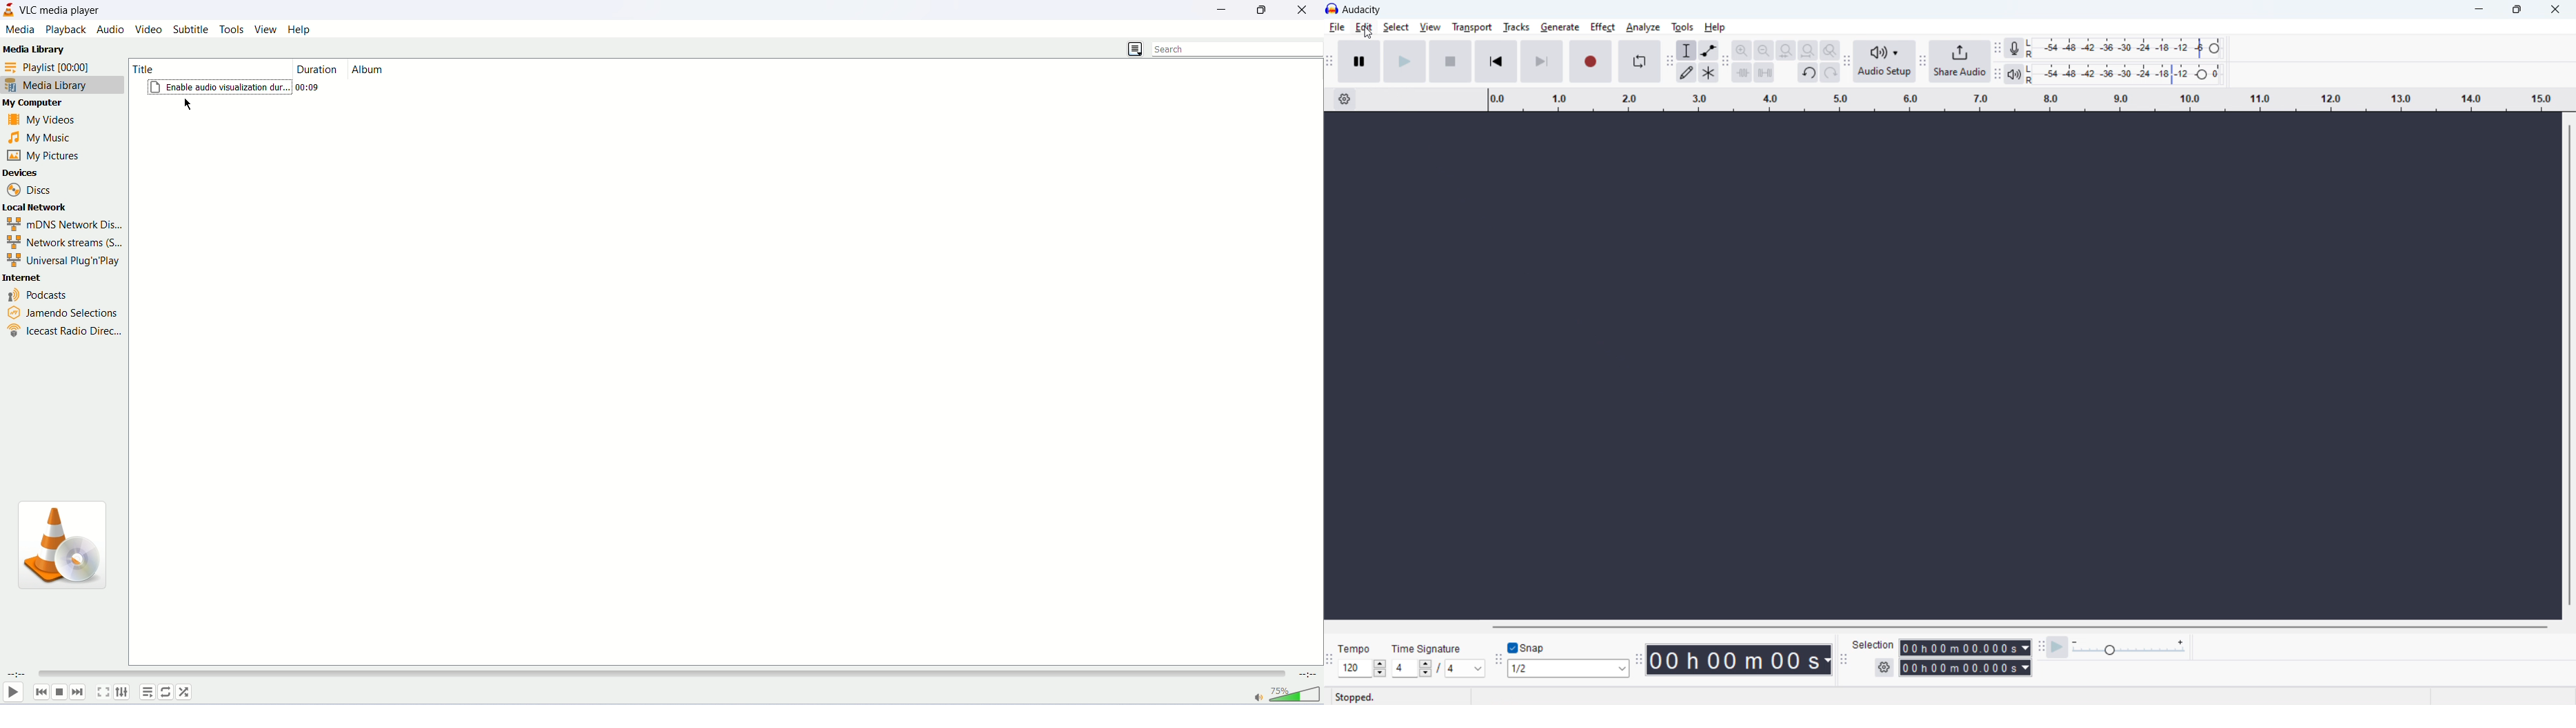 This screenshot has height=728, width=2576. Describe the element at coordinates (1848, 61) in the screenshot. I see `audio setup toolbar` at that location.